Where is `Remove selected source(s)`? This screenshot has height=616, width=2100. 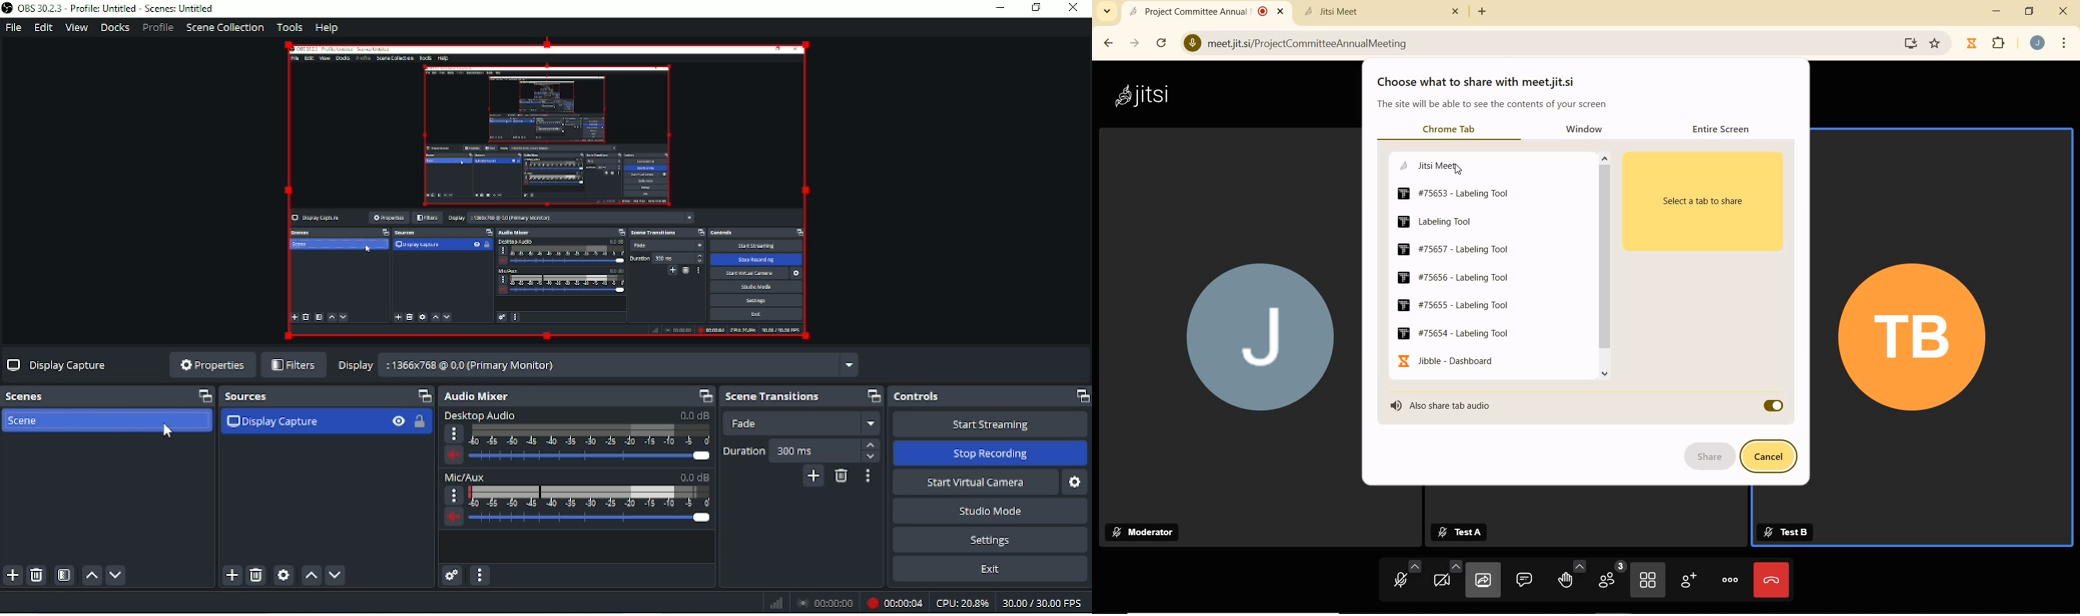 Remove selected source(s) is located at coordinates (256, 576).